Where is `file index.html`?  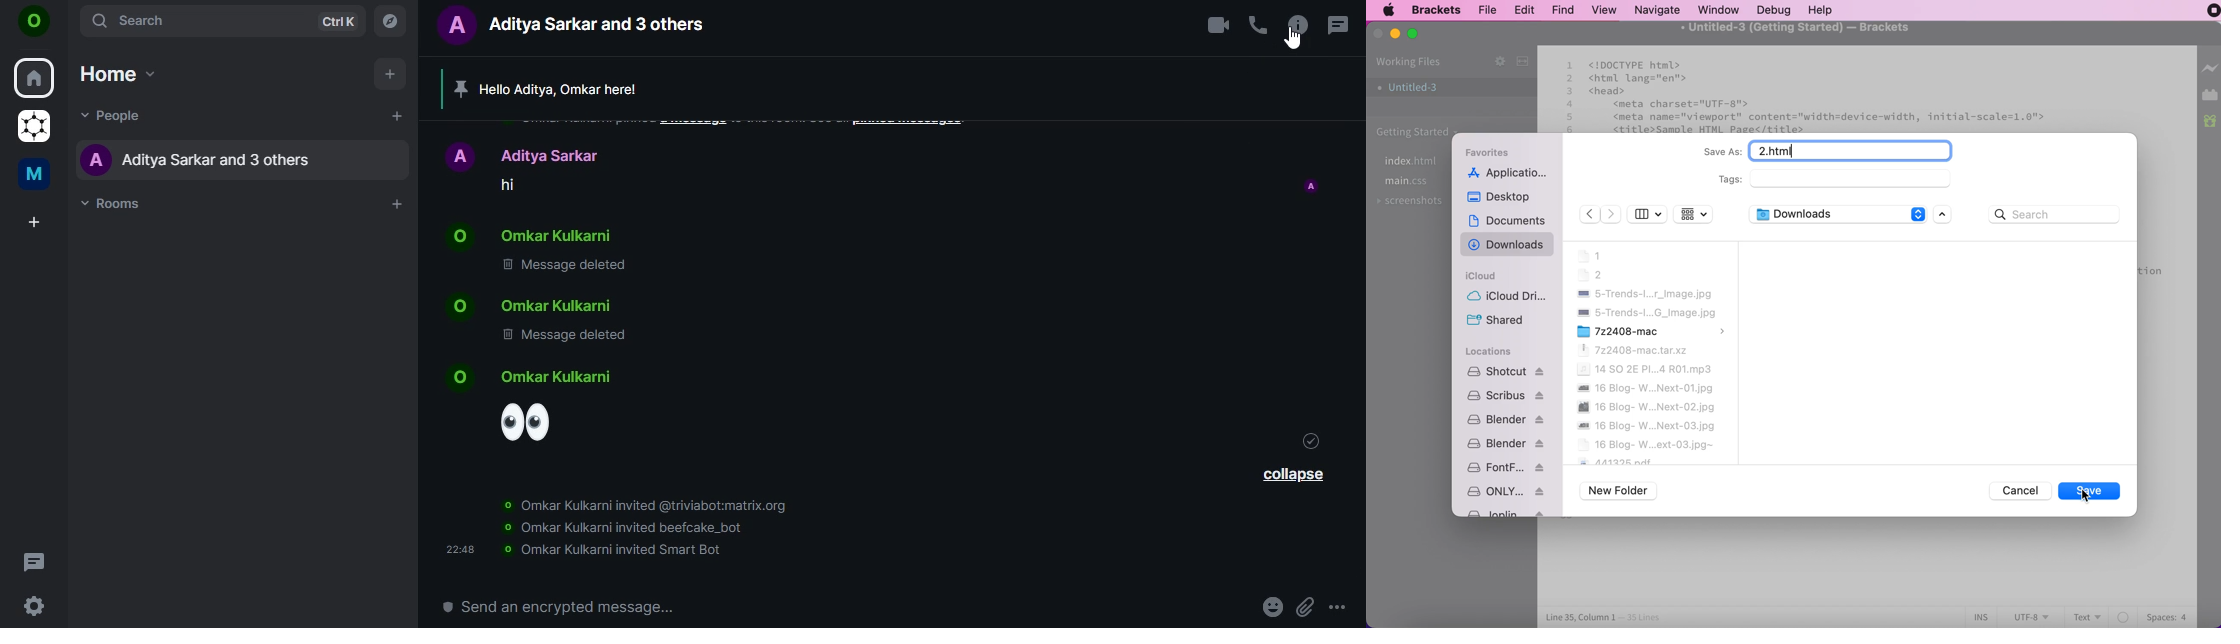
file index.html is located at coordinates (1416, 161).